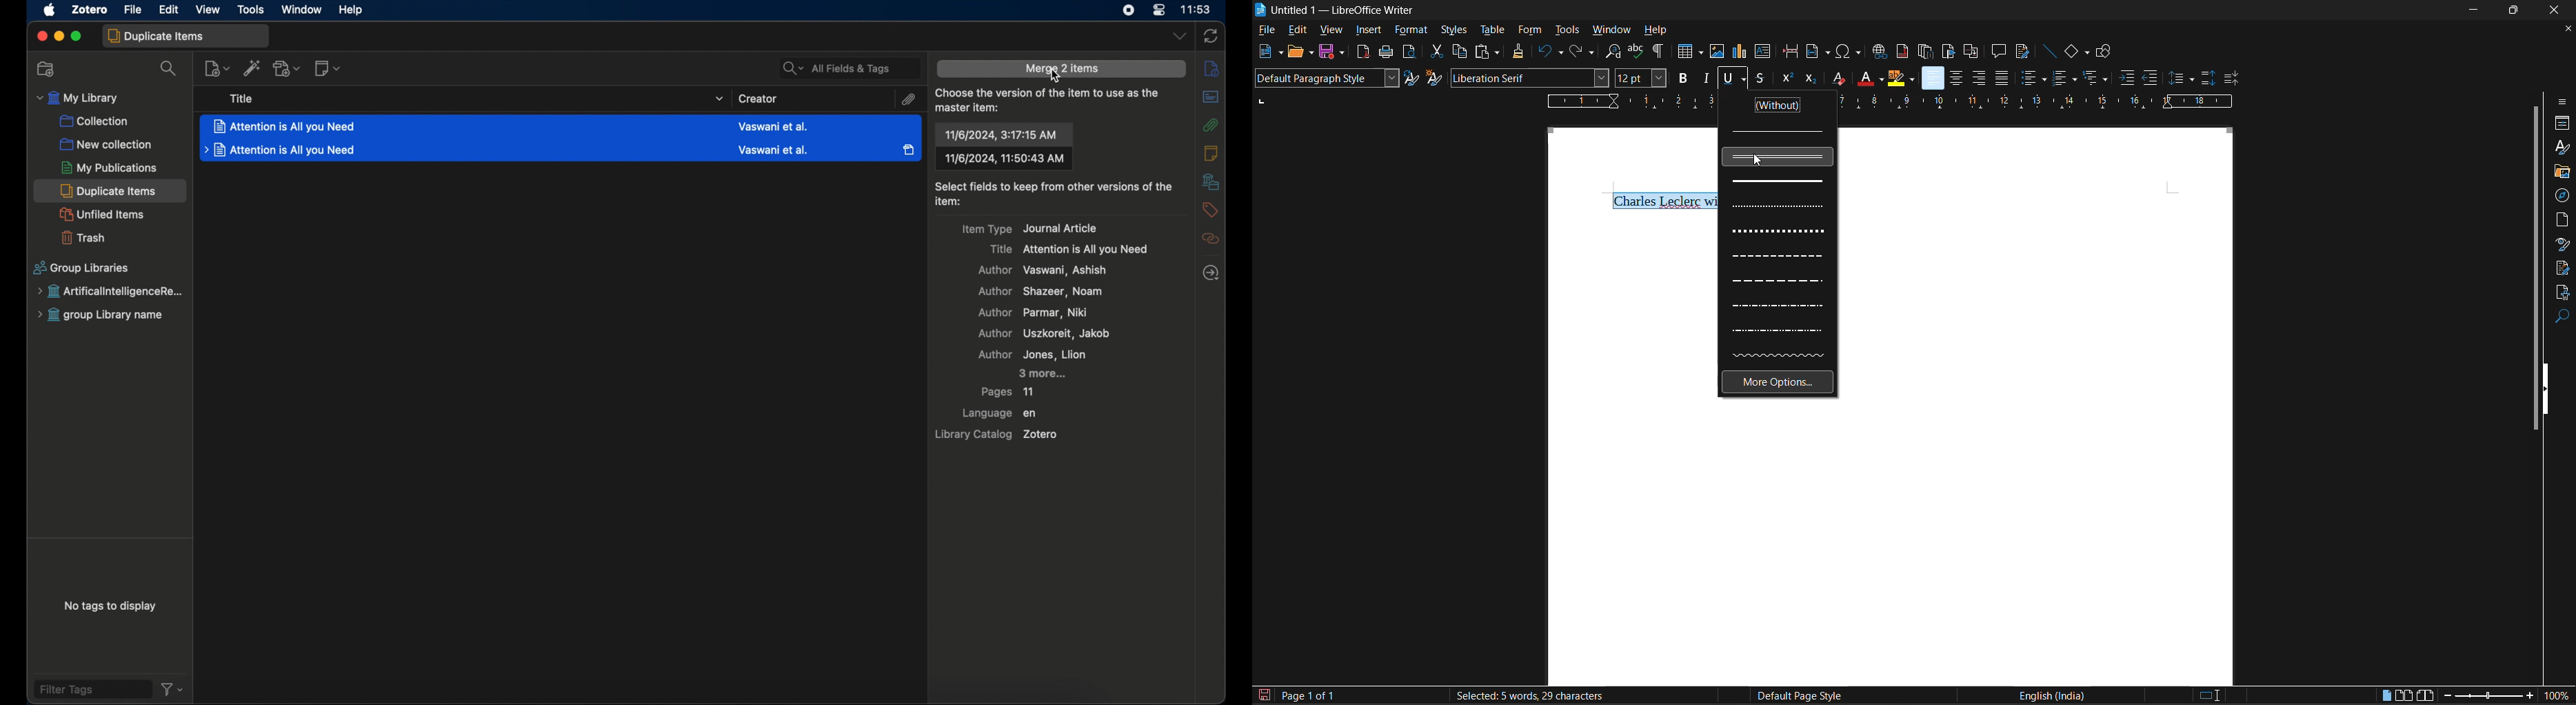 The image size is (2576, 728). What do you see at coordinates (1004, 159) in the screenshot?
I see `date and time` at bounding box center [1004, 159].